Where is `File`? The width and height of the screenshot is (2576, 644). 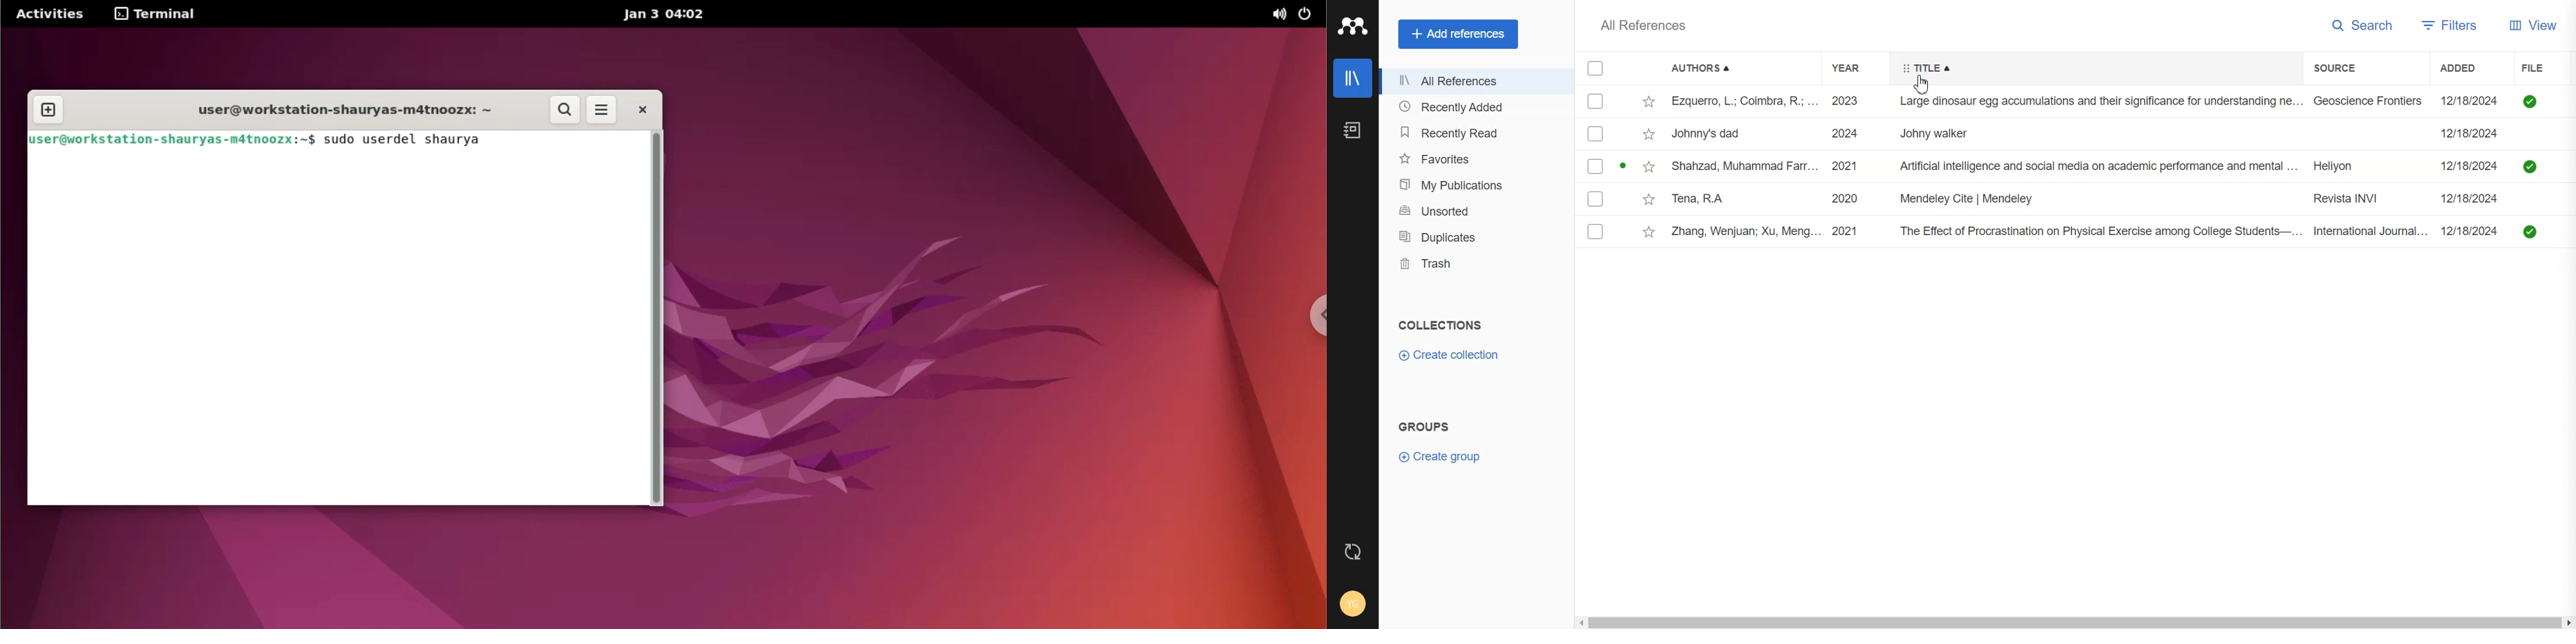
File is located at coordinates (2122, 134).